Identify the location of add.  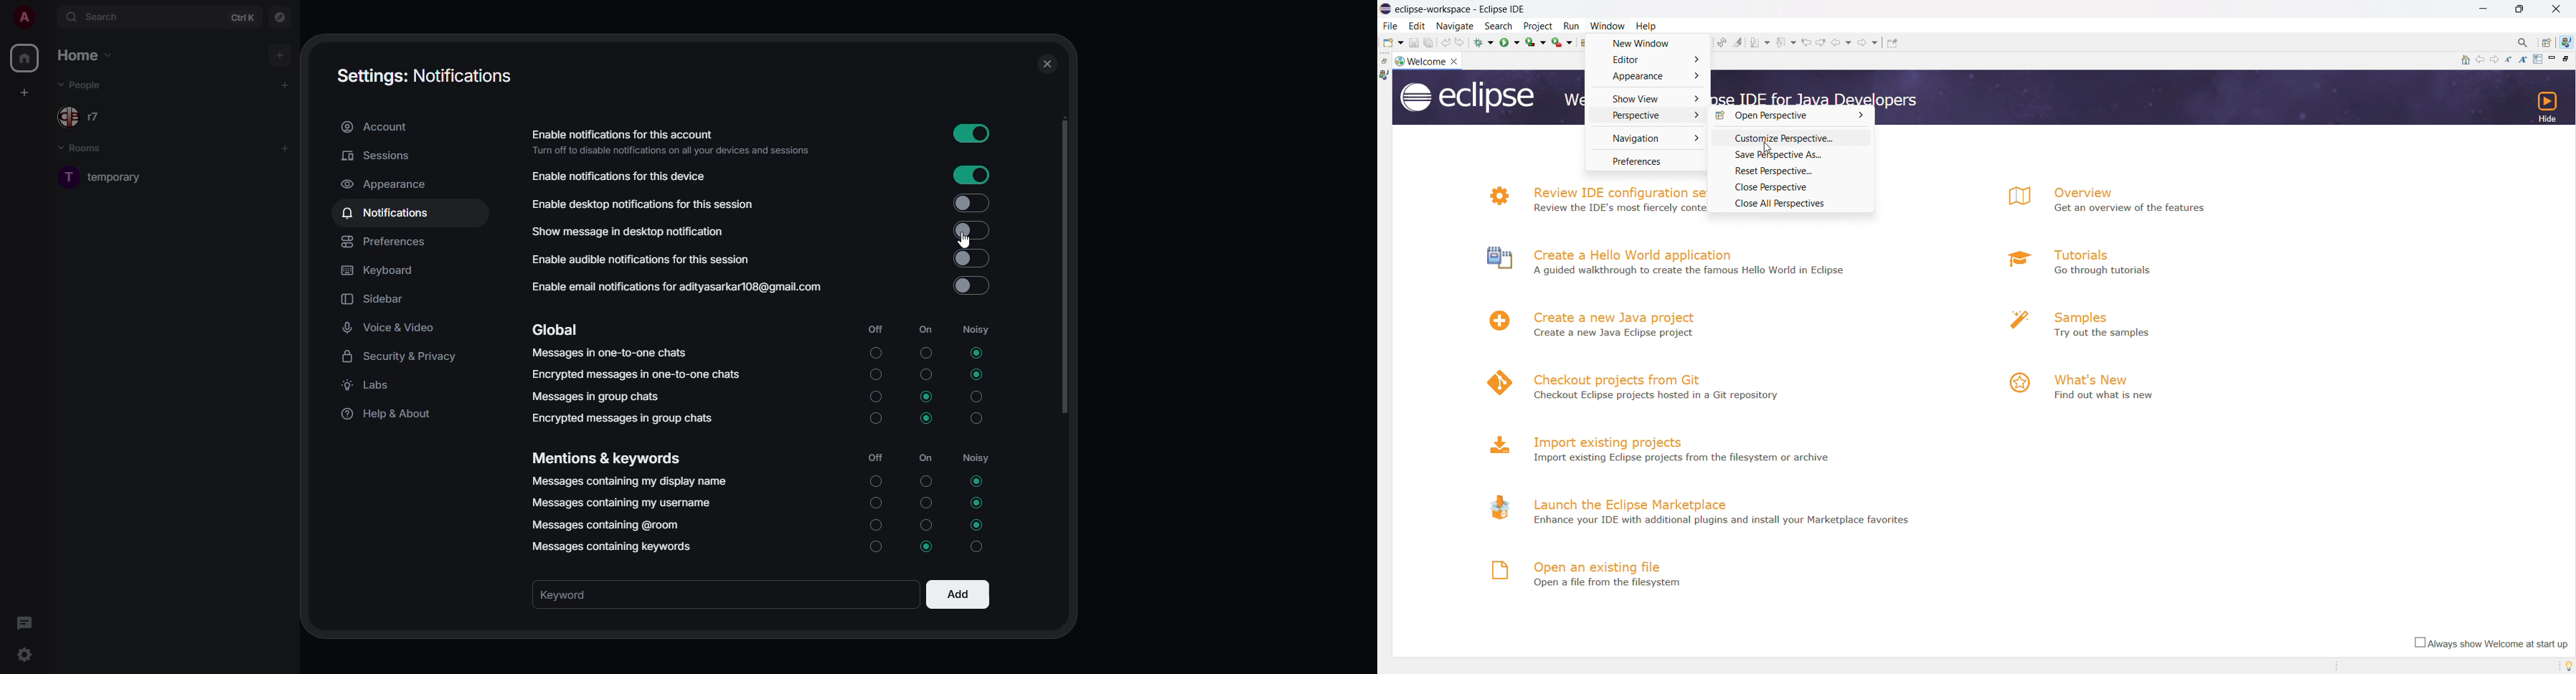
(280, 54).